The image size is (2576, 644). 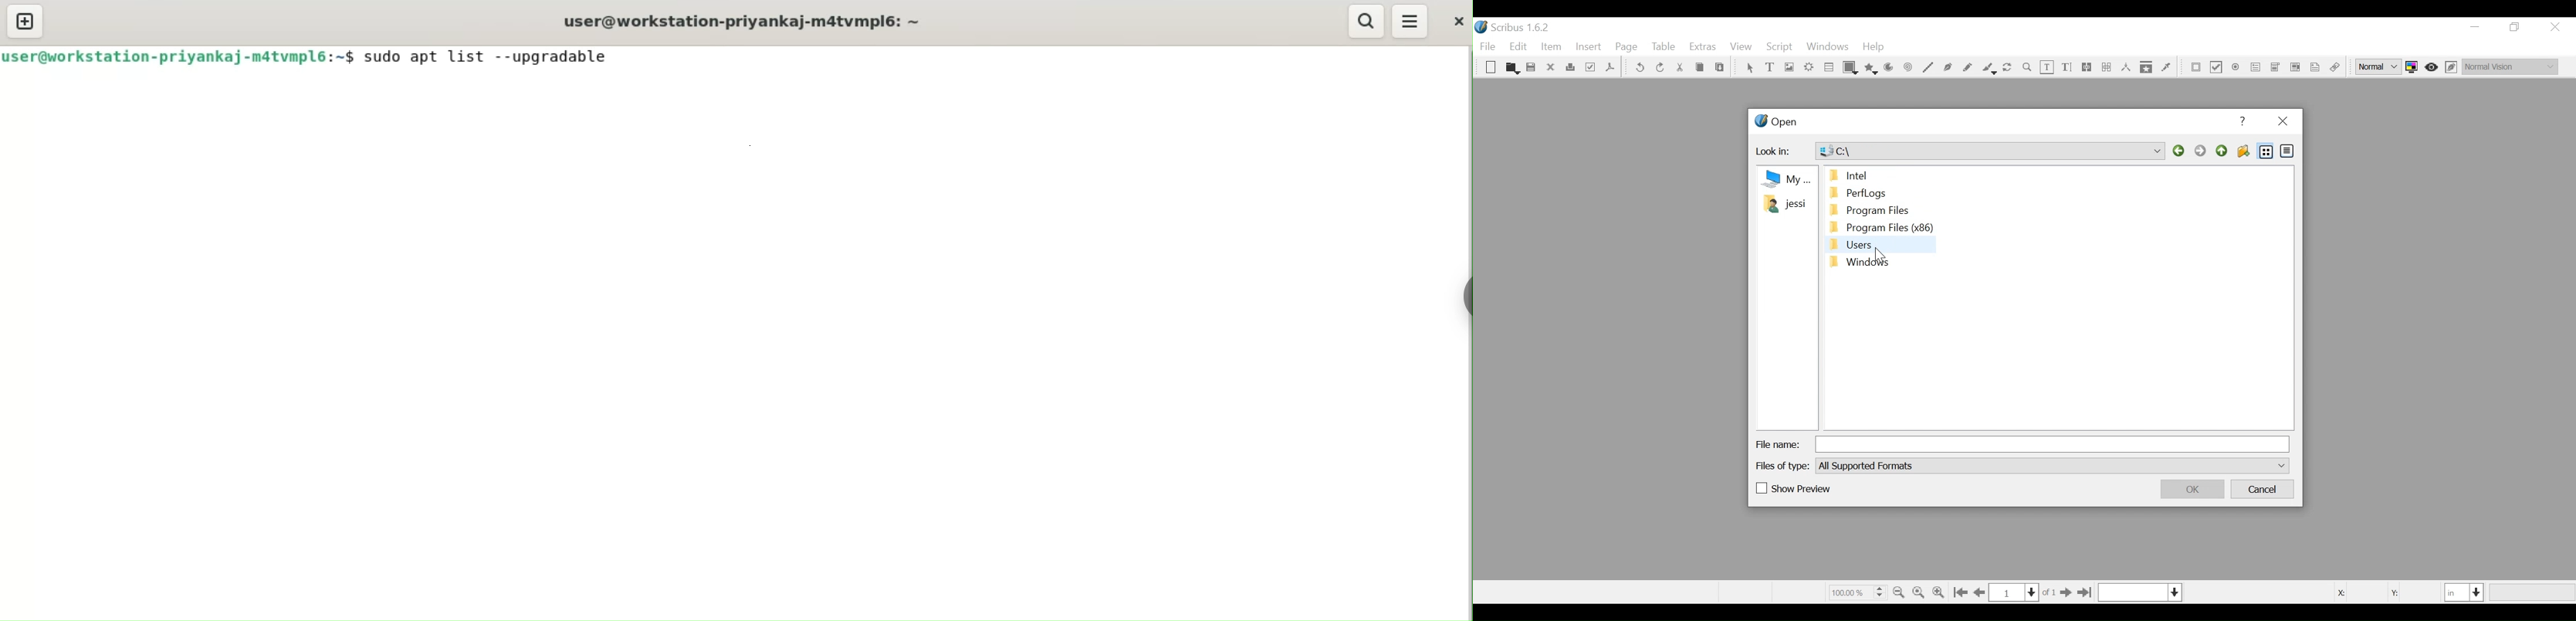 What do you see at coordinates (1771, 68) in the screenshot?
I see `Text Frame` at bounding box center [1771, 68].